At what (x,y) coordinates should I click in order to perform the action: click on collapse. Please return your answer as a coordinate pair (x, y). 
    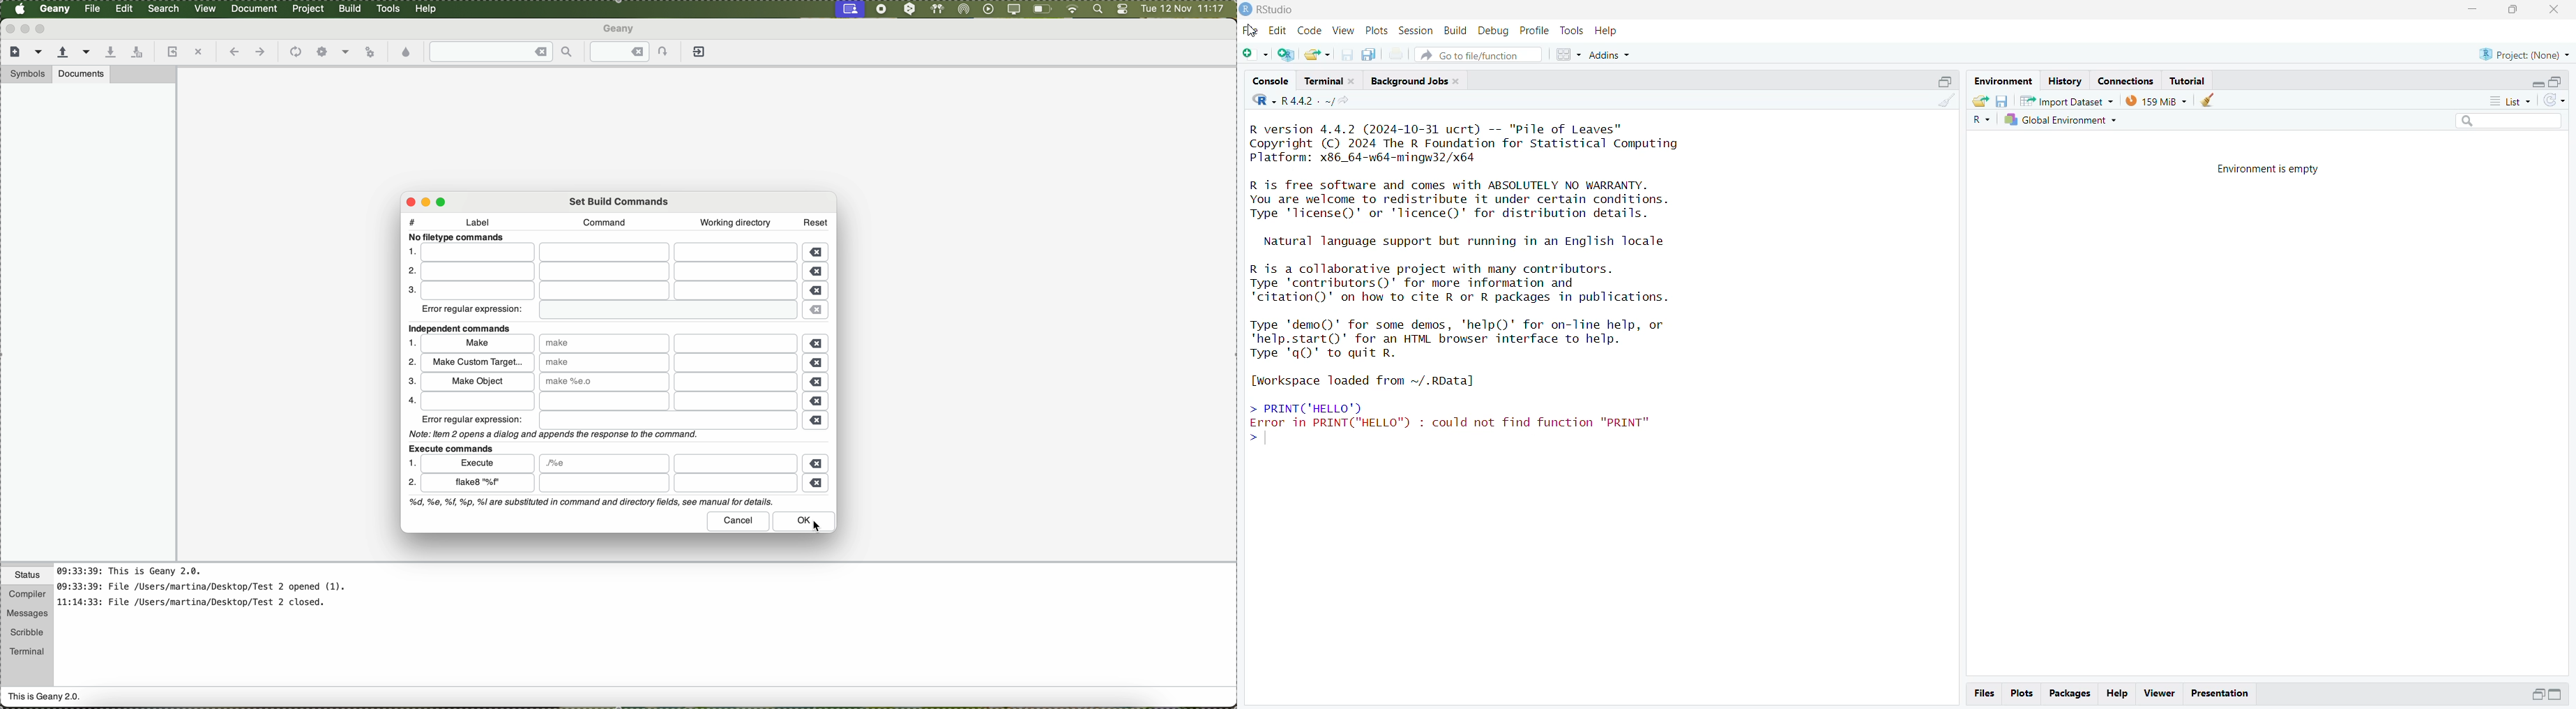
    Looking at the image, I should click on (2558, 82).